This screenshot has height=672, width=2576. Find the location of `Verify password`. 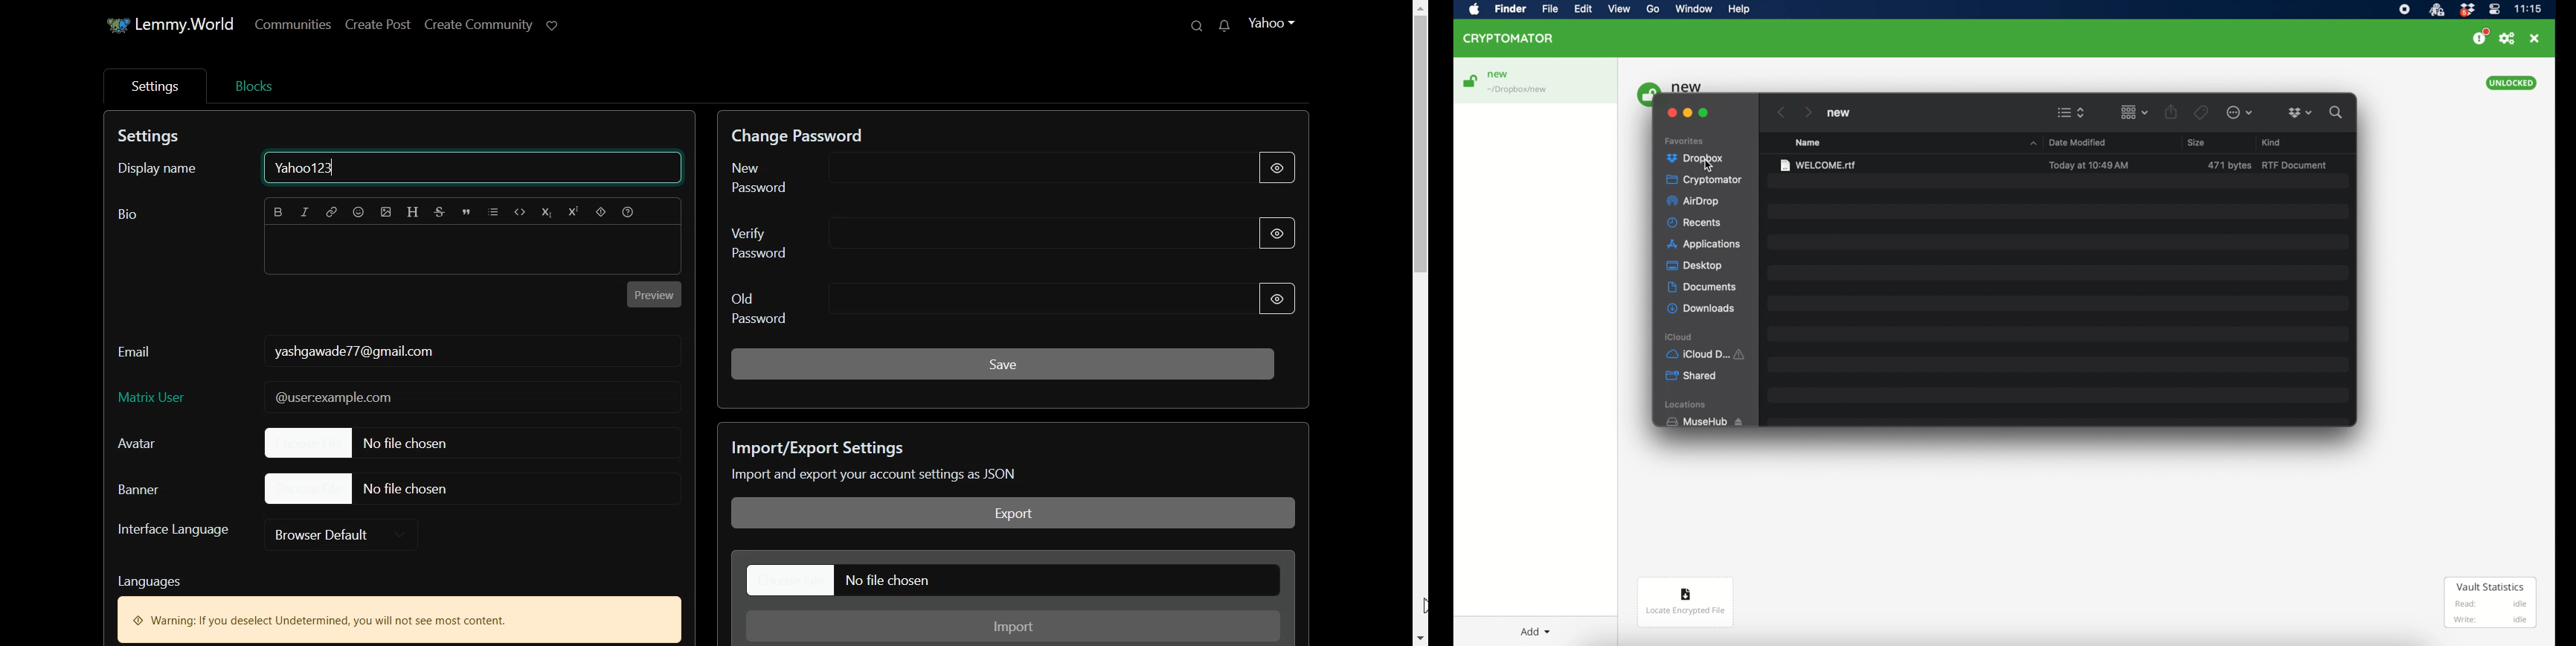

Verify password is located at coordinates (956, 239).